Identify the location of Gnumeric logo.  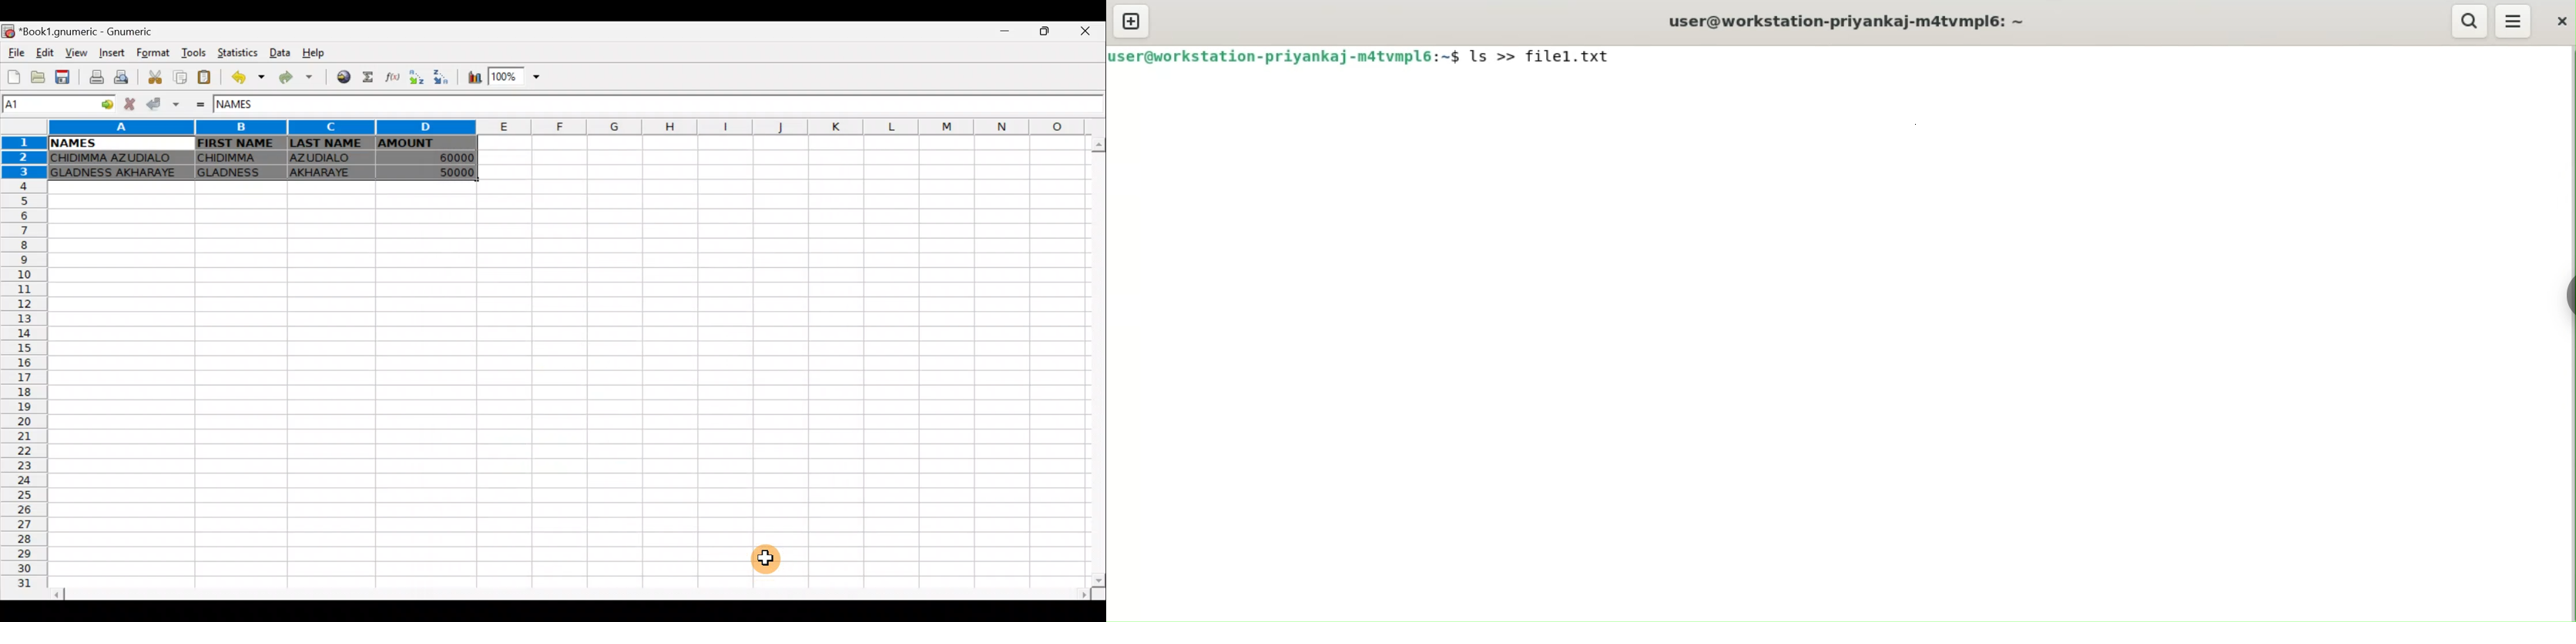
(9, 32).